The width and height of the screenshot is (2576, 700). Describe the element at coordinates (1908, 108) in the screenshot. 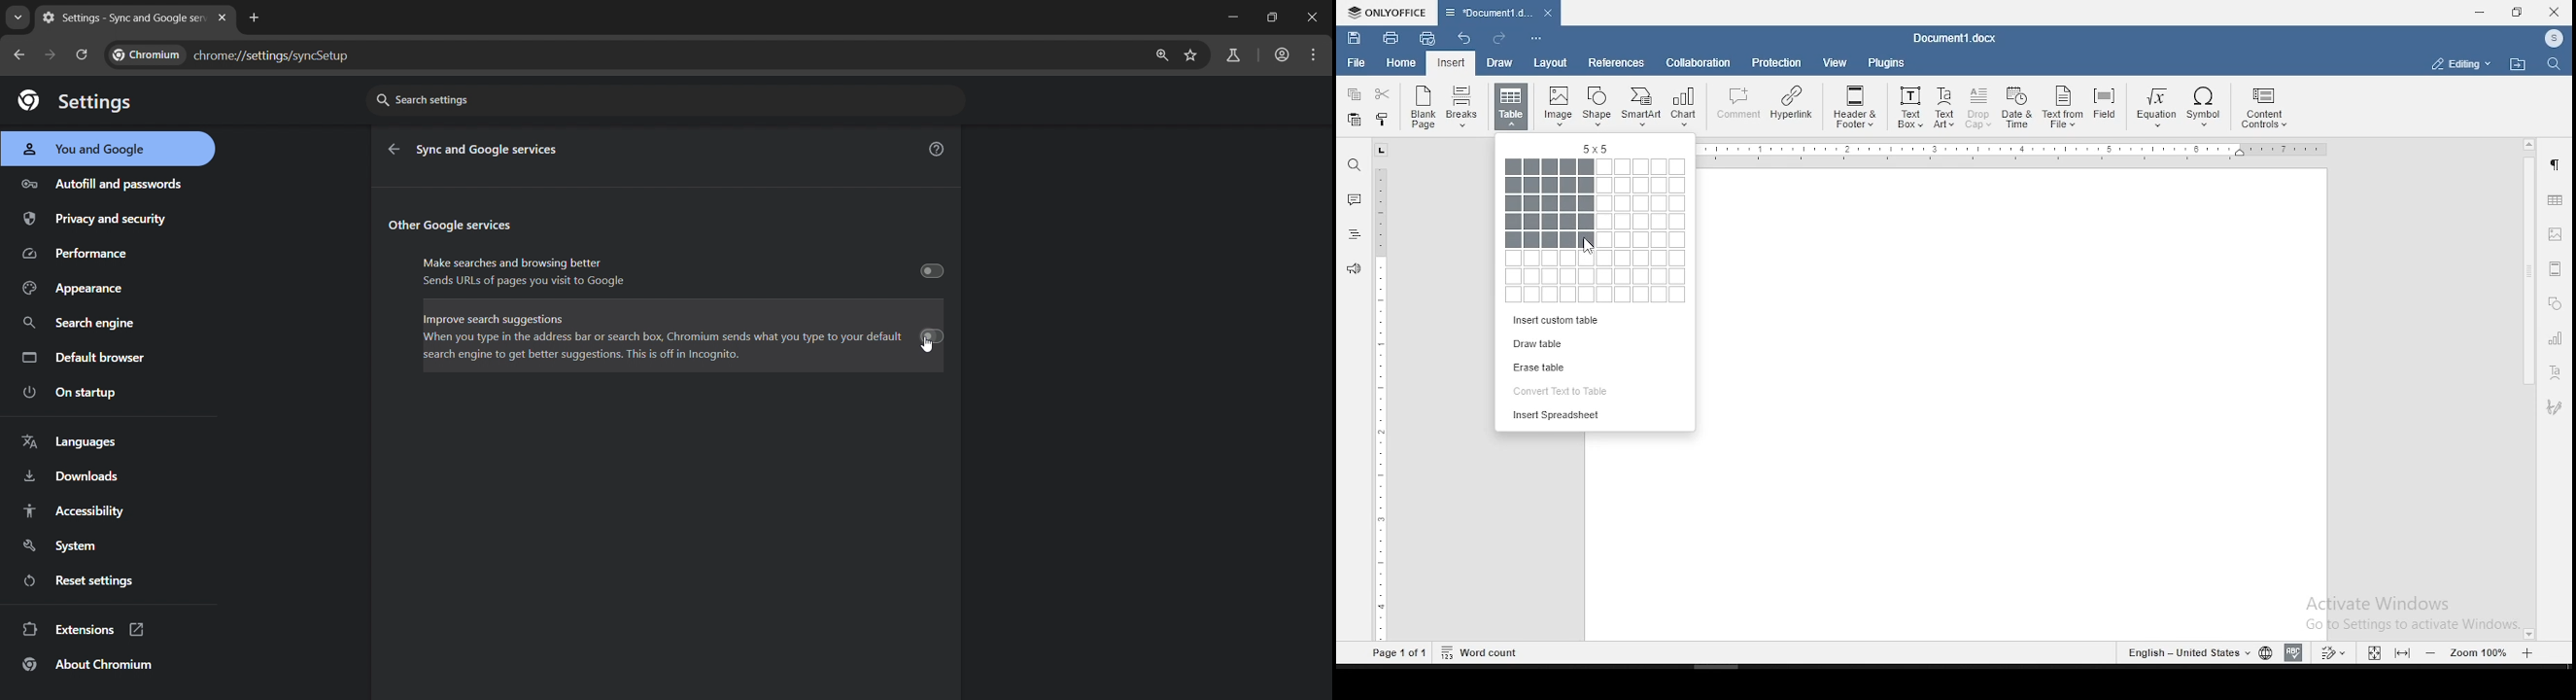

I see `Text Box` at that location.